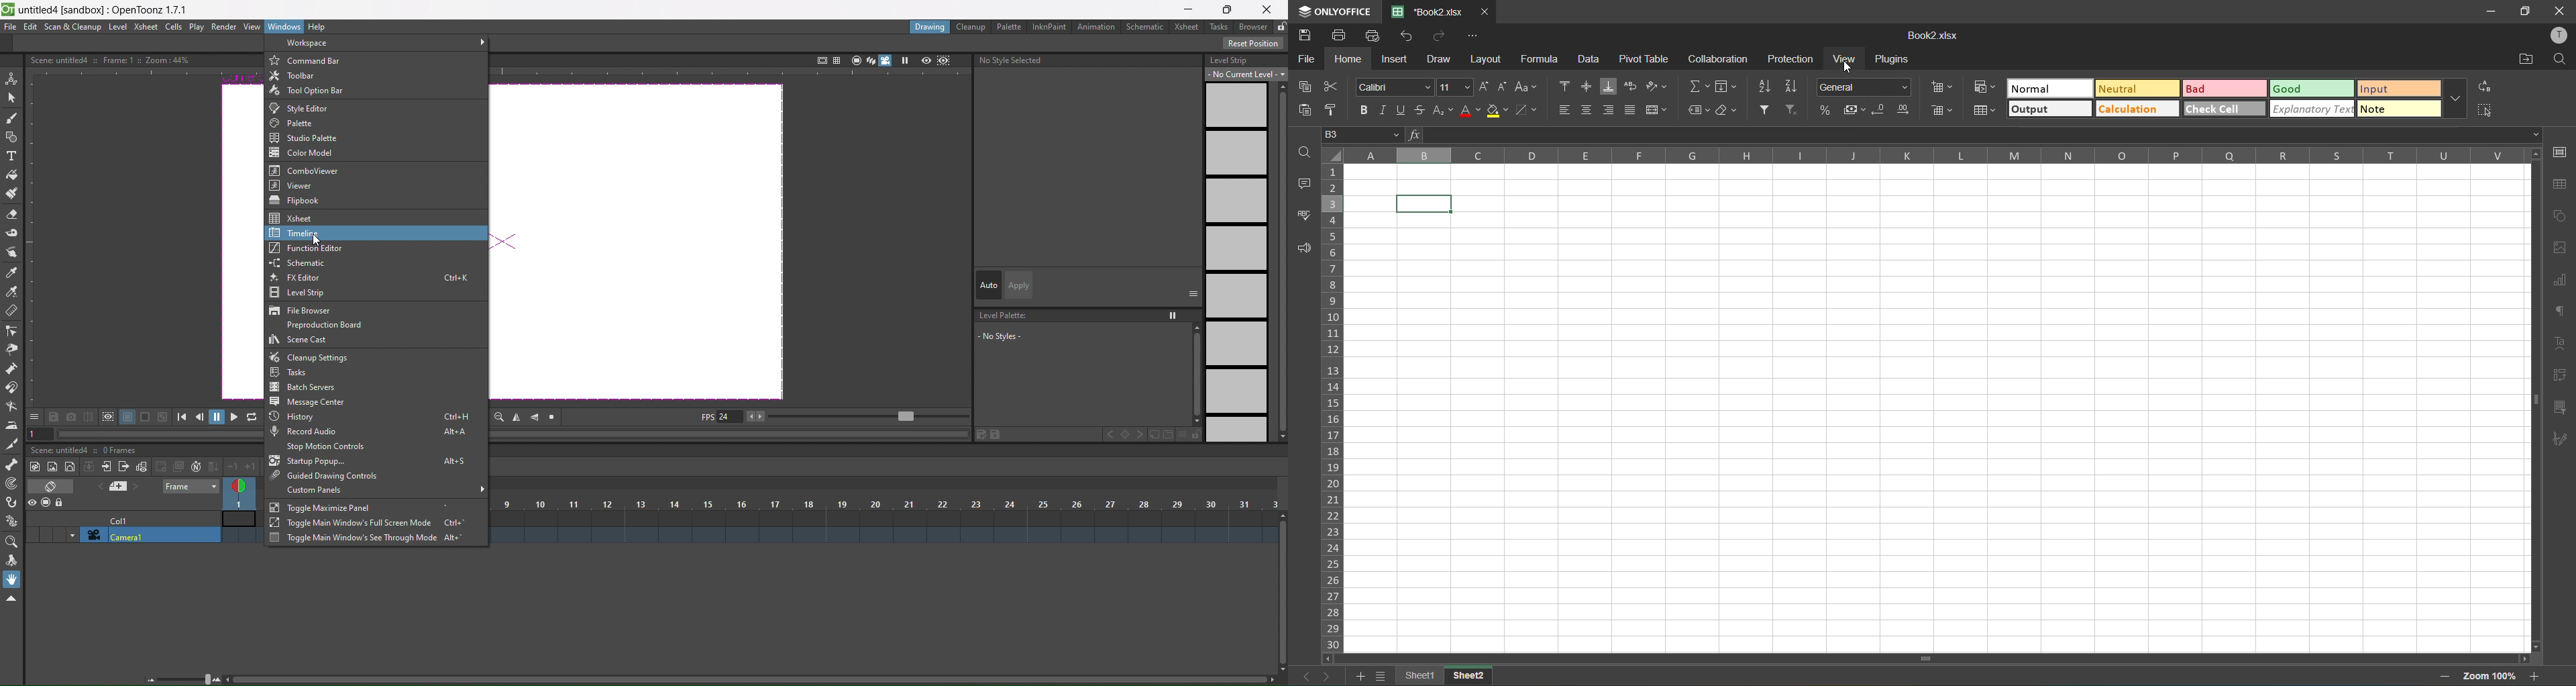 Image resolution: width=2576 pixels, height=700 pixels. What do you see at coordinates (1309, 60) in the screenshot?
I see `file` at bounding box center [1309, 60].